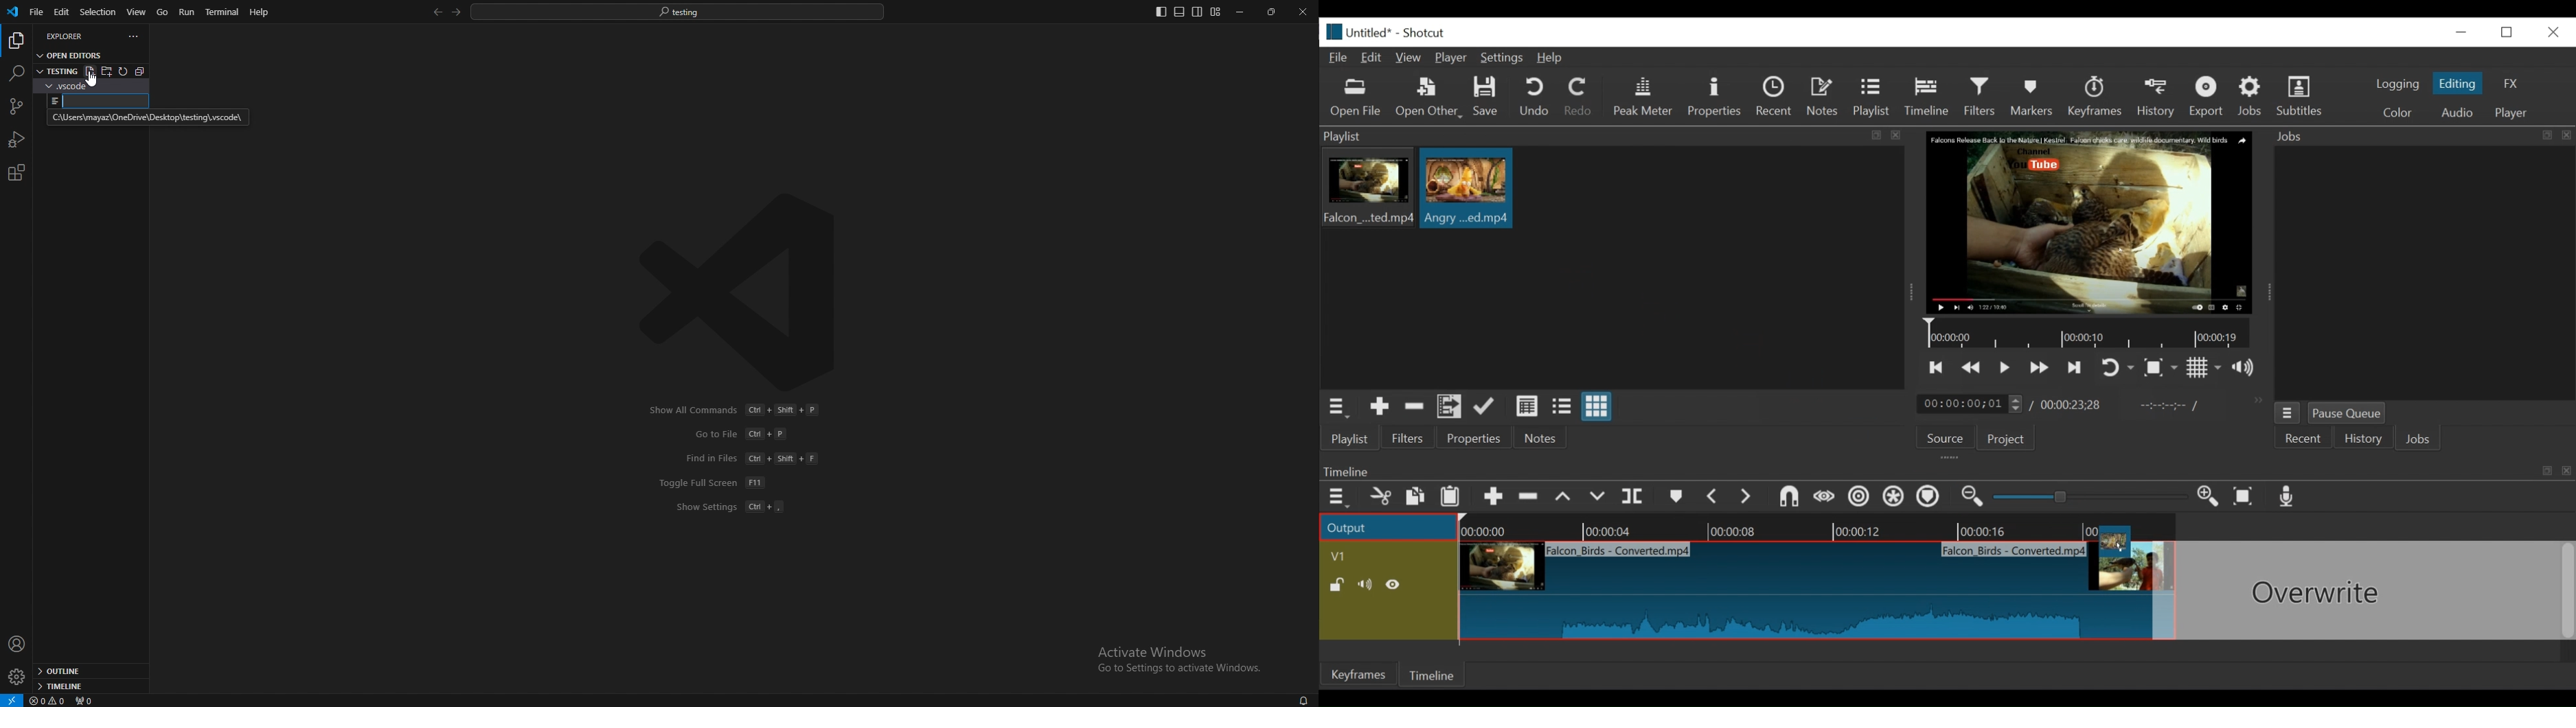  What do you see at coordinates (1187, 12) in the screenshot?
I see `editor layouts` at bounding box center [1187, 12].